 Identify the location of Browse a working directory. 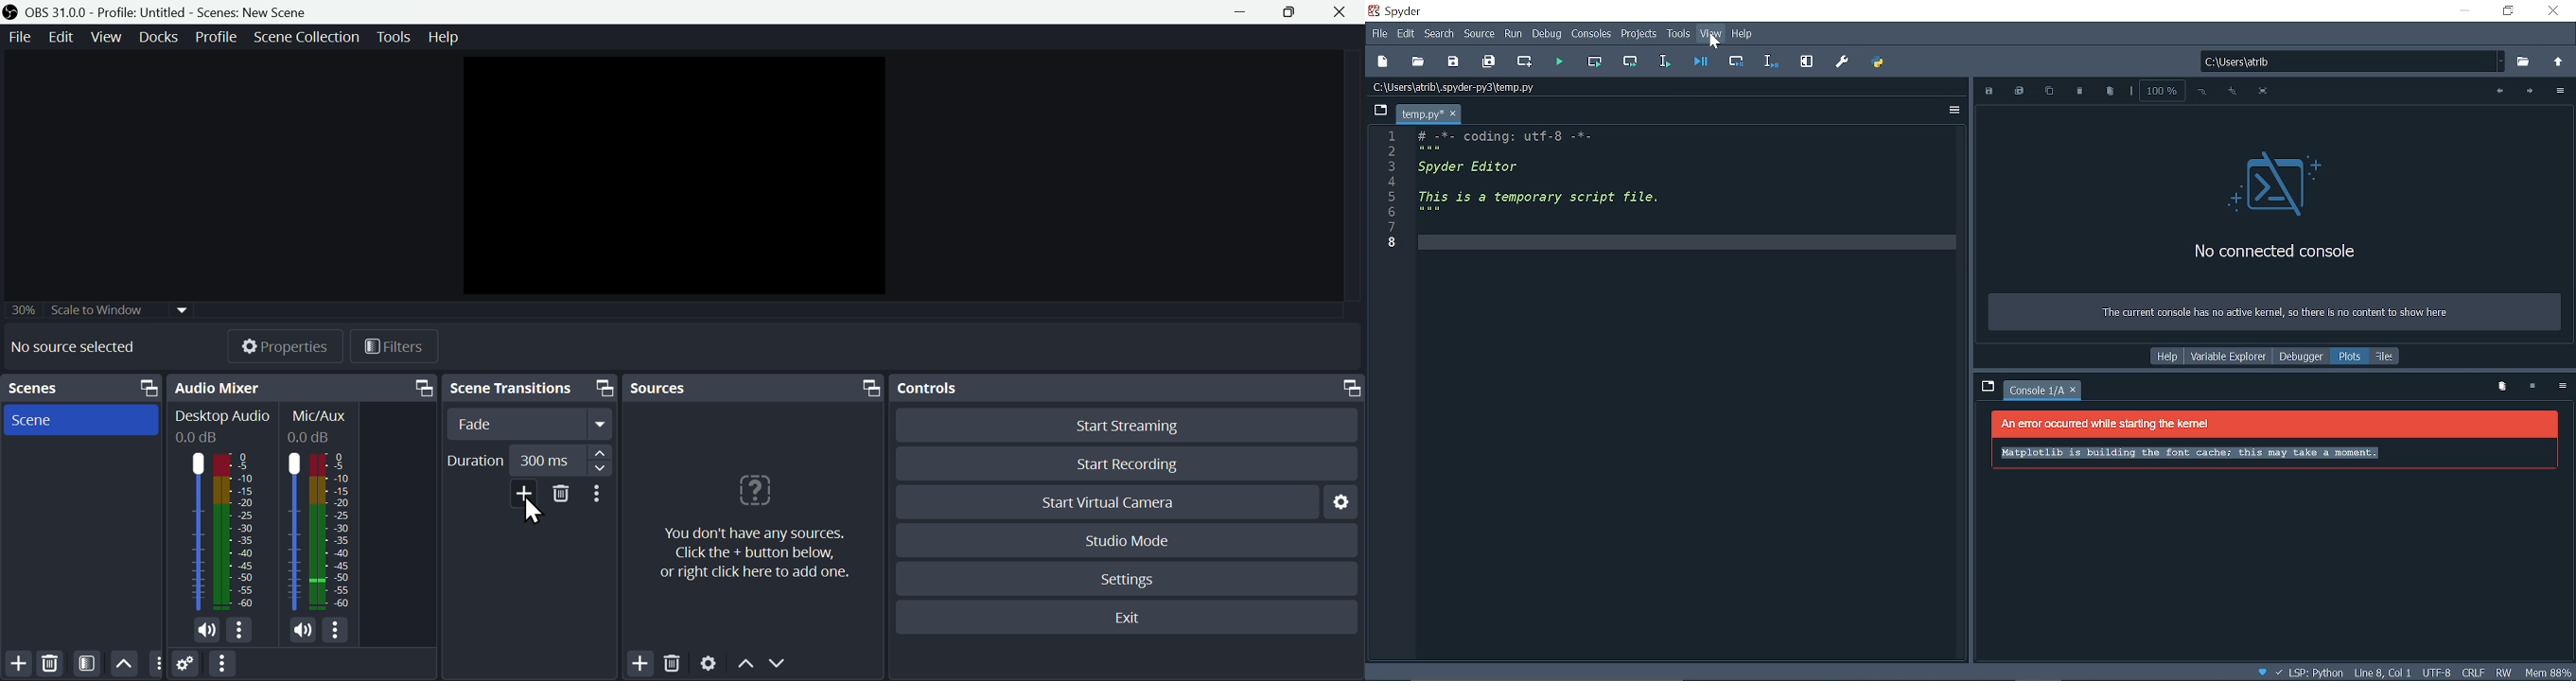
(2525, 62).